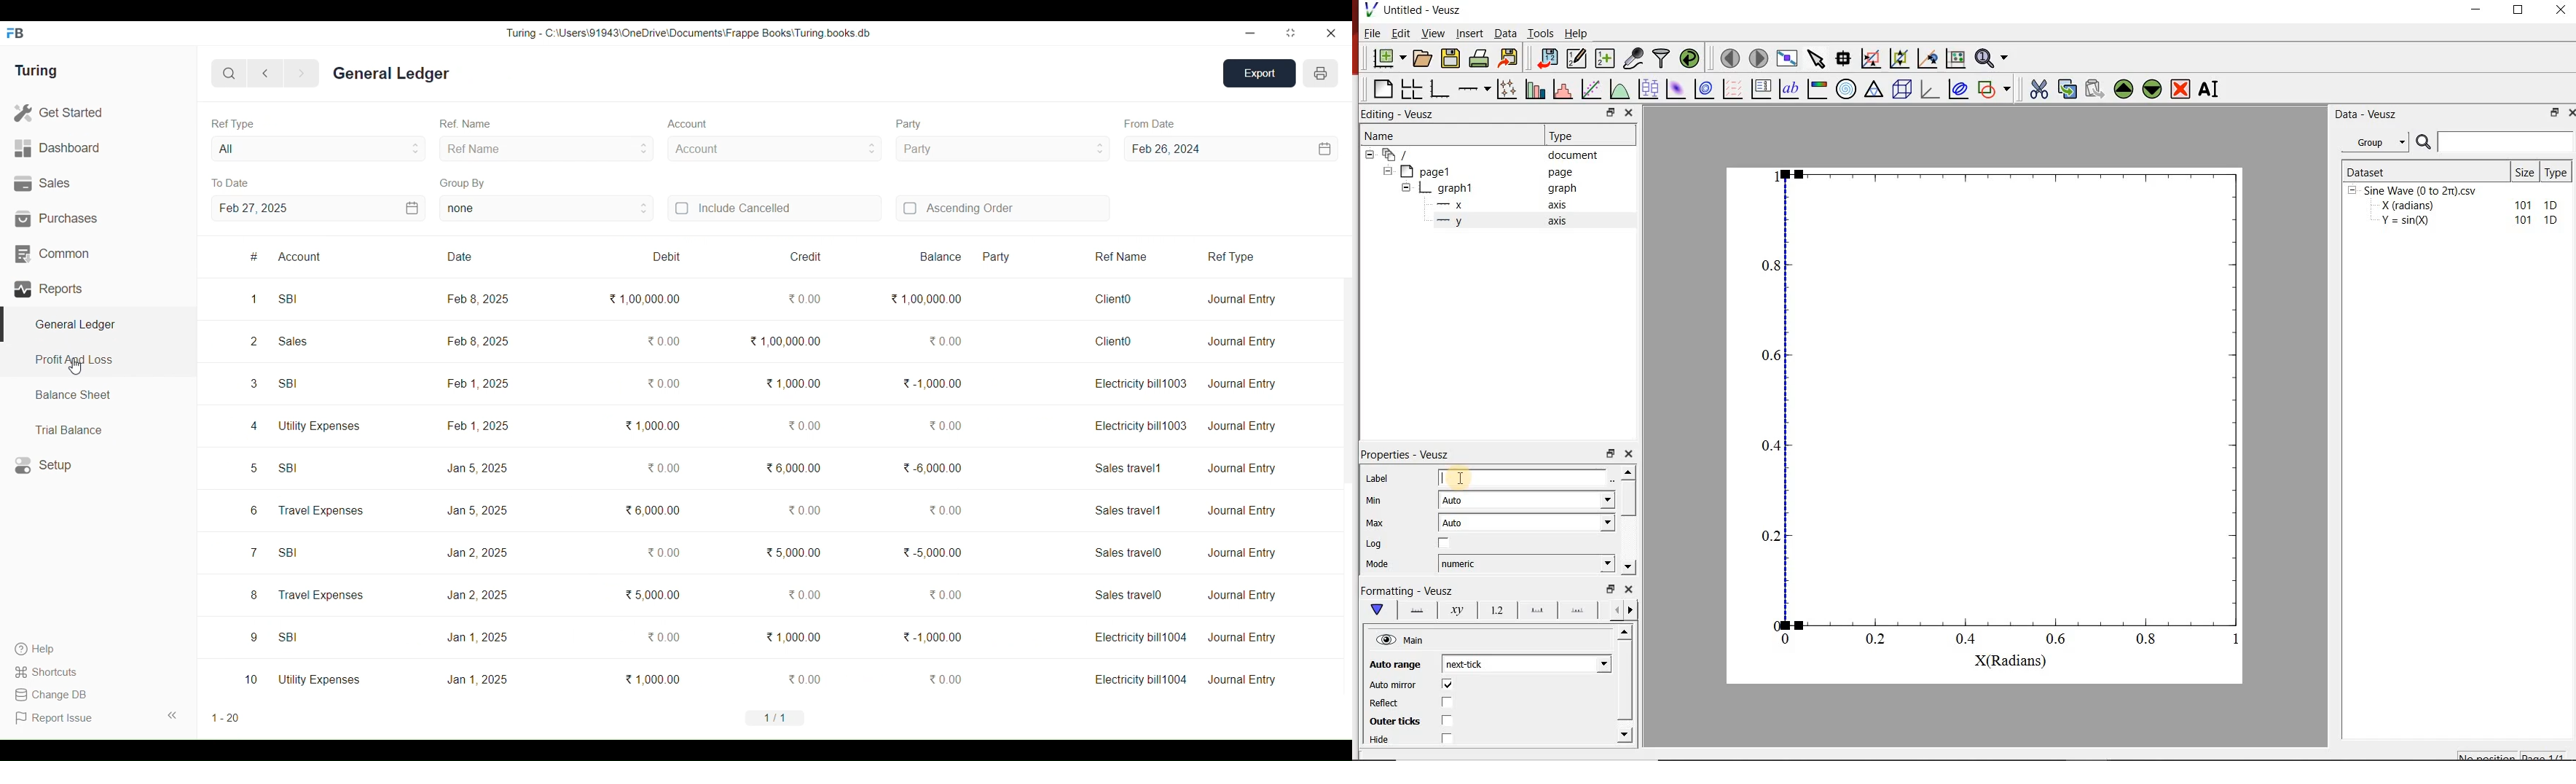 This screenshot has height=784, width=2576. What do you see at coordinates (1401, 34) in the screenshot?
I see `Edit` at bounding box center [1401, 34].